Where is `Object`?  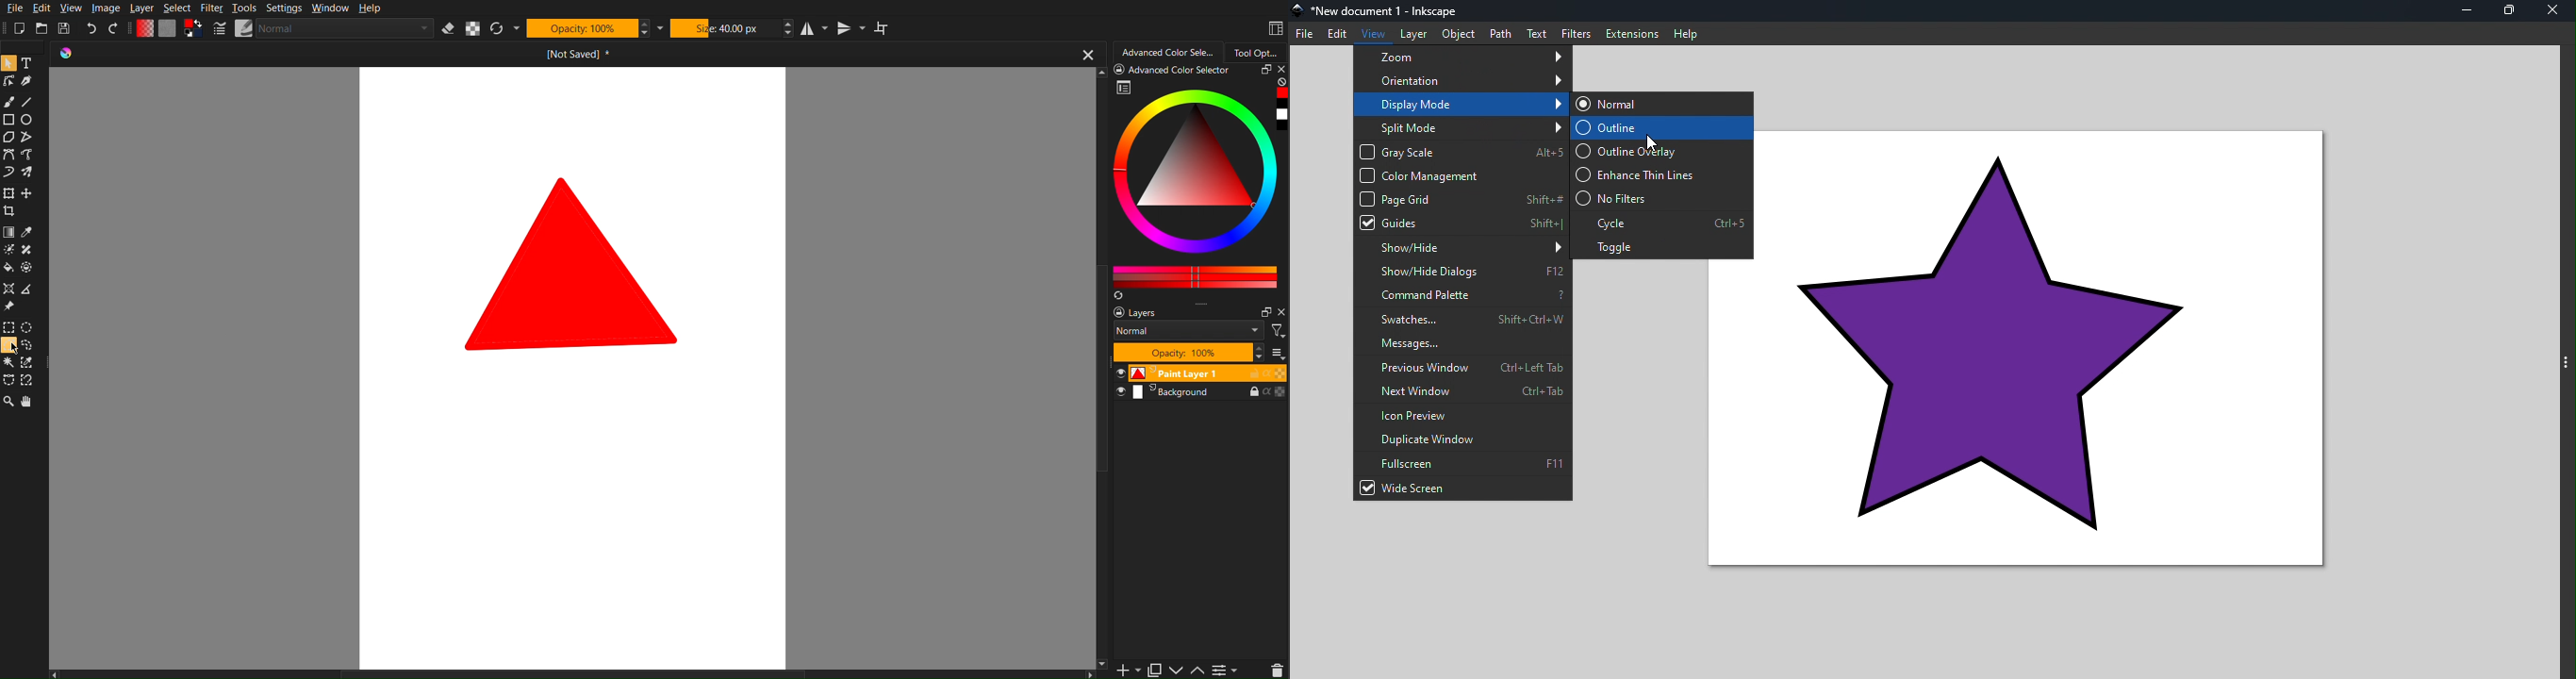 Object is located at coordinates (1454, 36).